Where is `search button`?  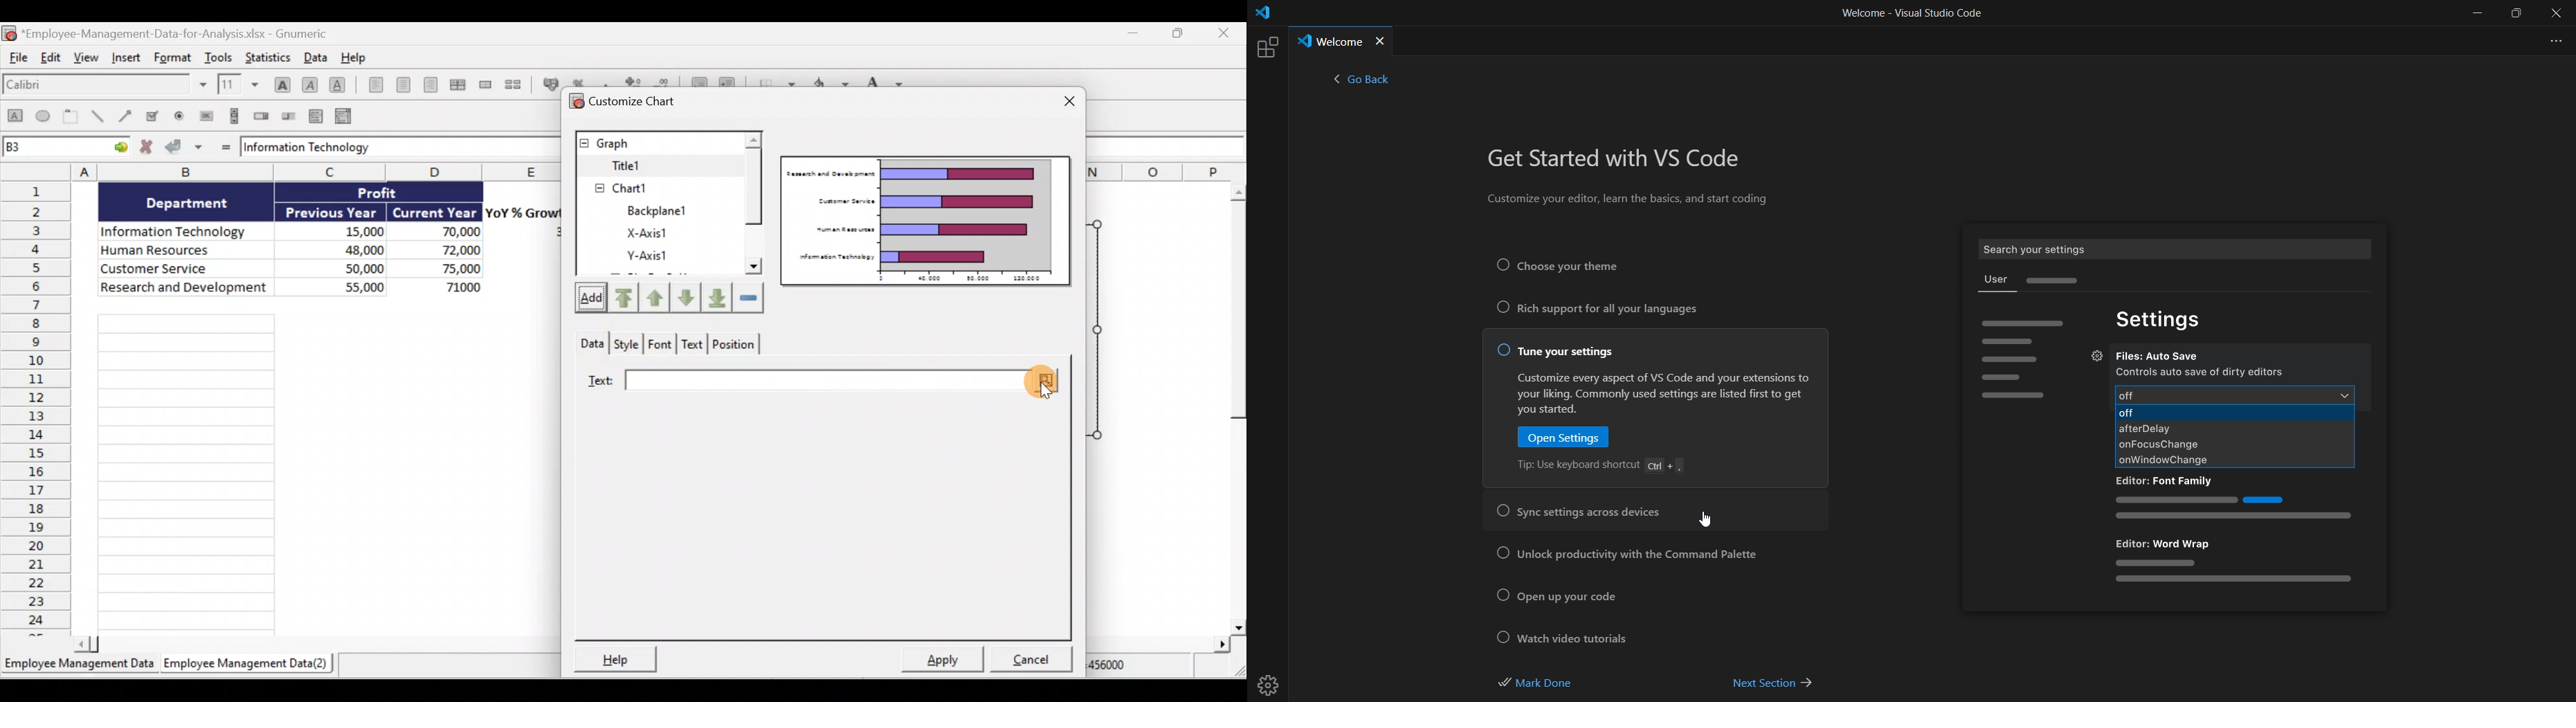
search button is located at coordinates (1046, 380).